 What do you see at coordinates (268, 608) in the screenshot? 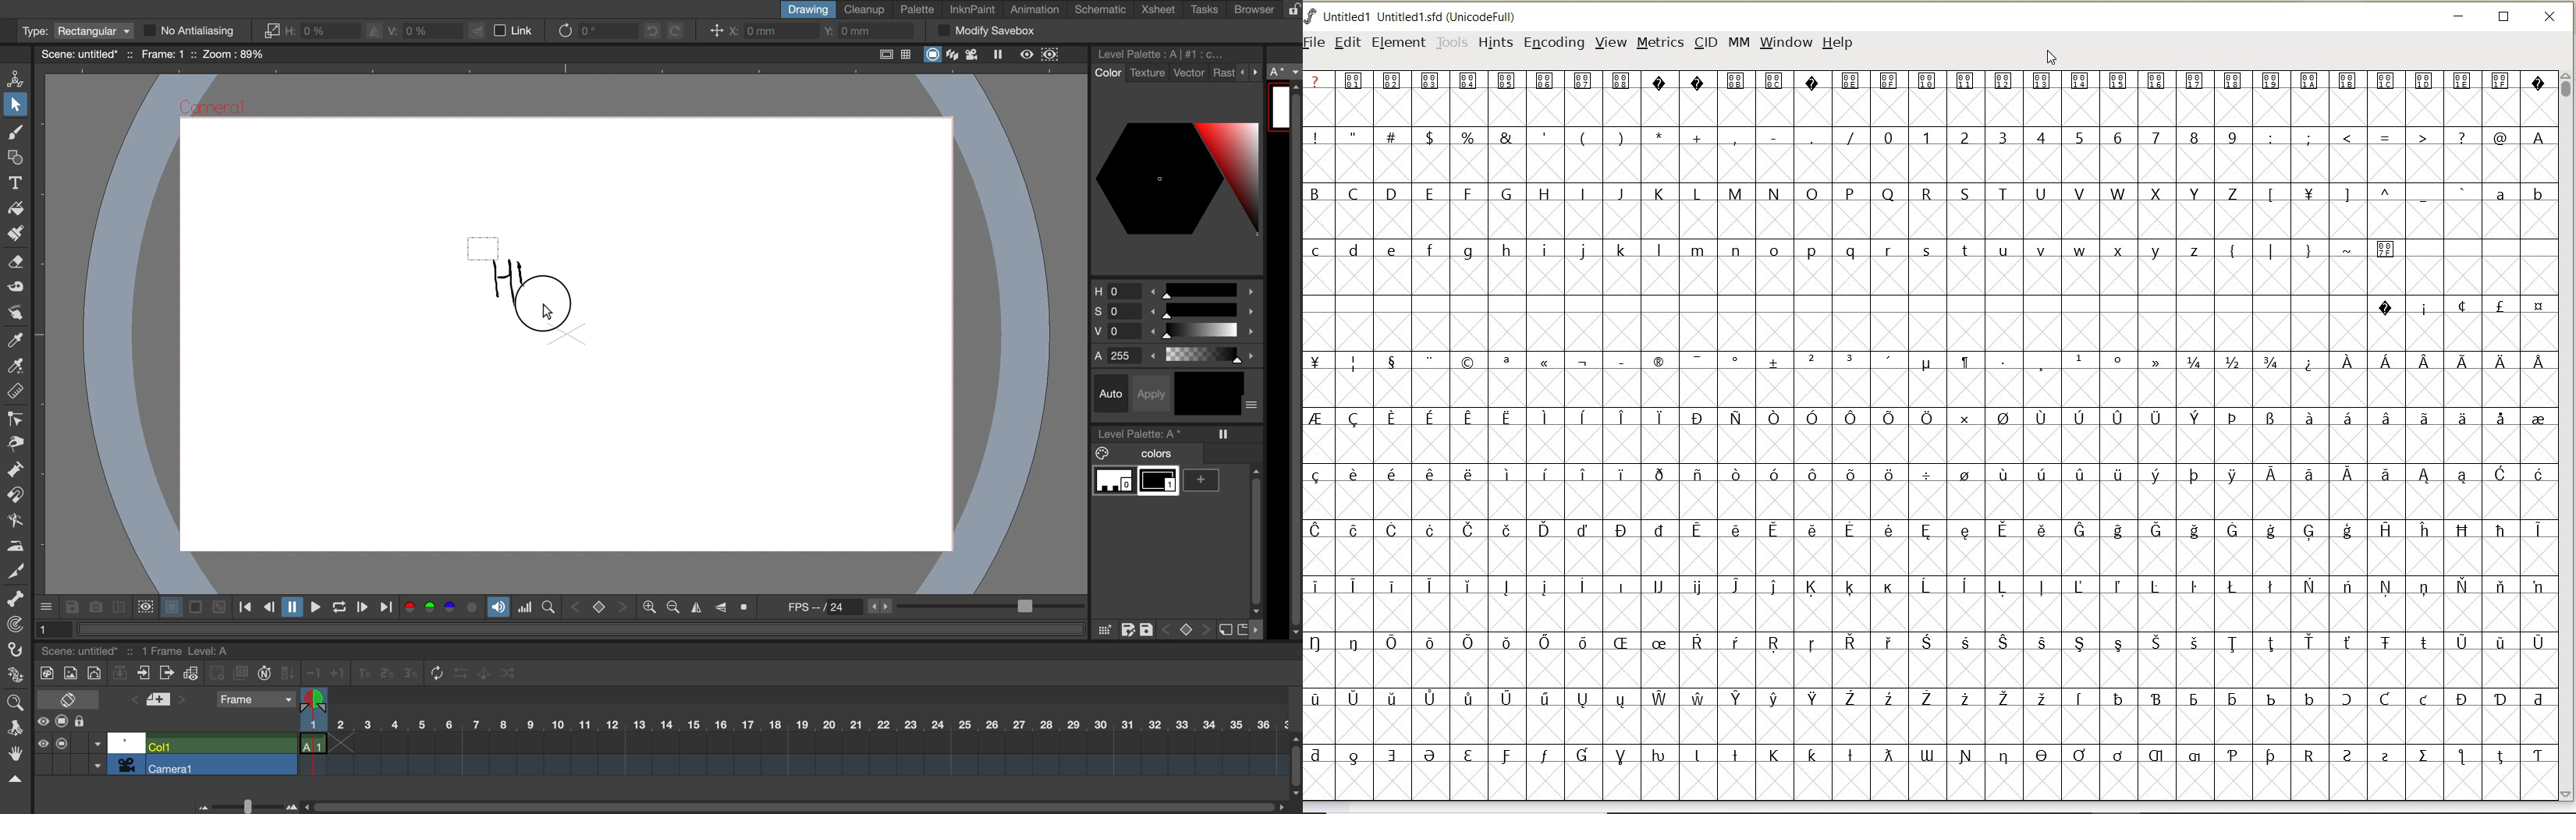
I see `previous frame` at bounding box center [268, 608].